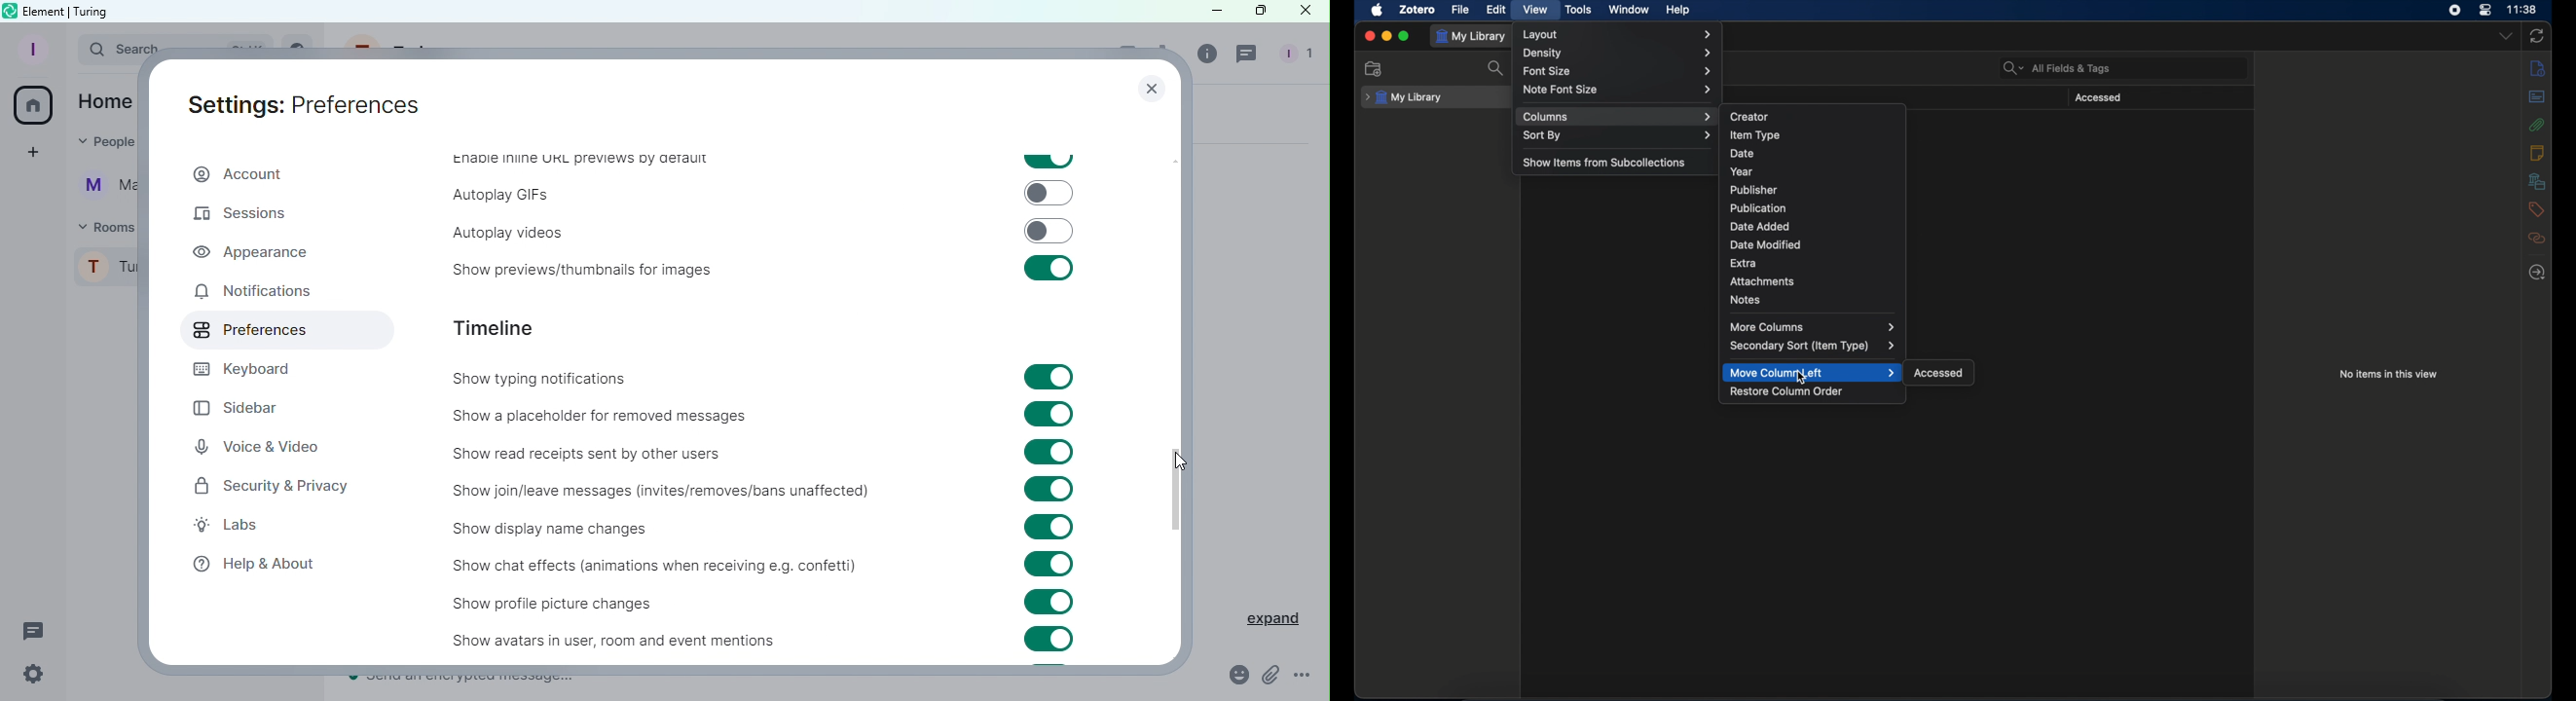  I want to click on Show chat effects (animations when receiving e.g. confett)), so click(649, 569).